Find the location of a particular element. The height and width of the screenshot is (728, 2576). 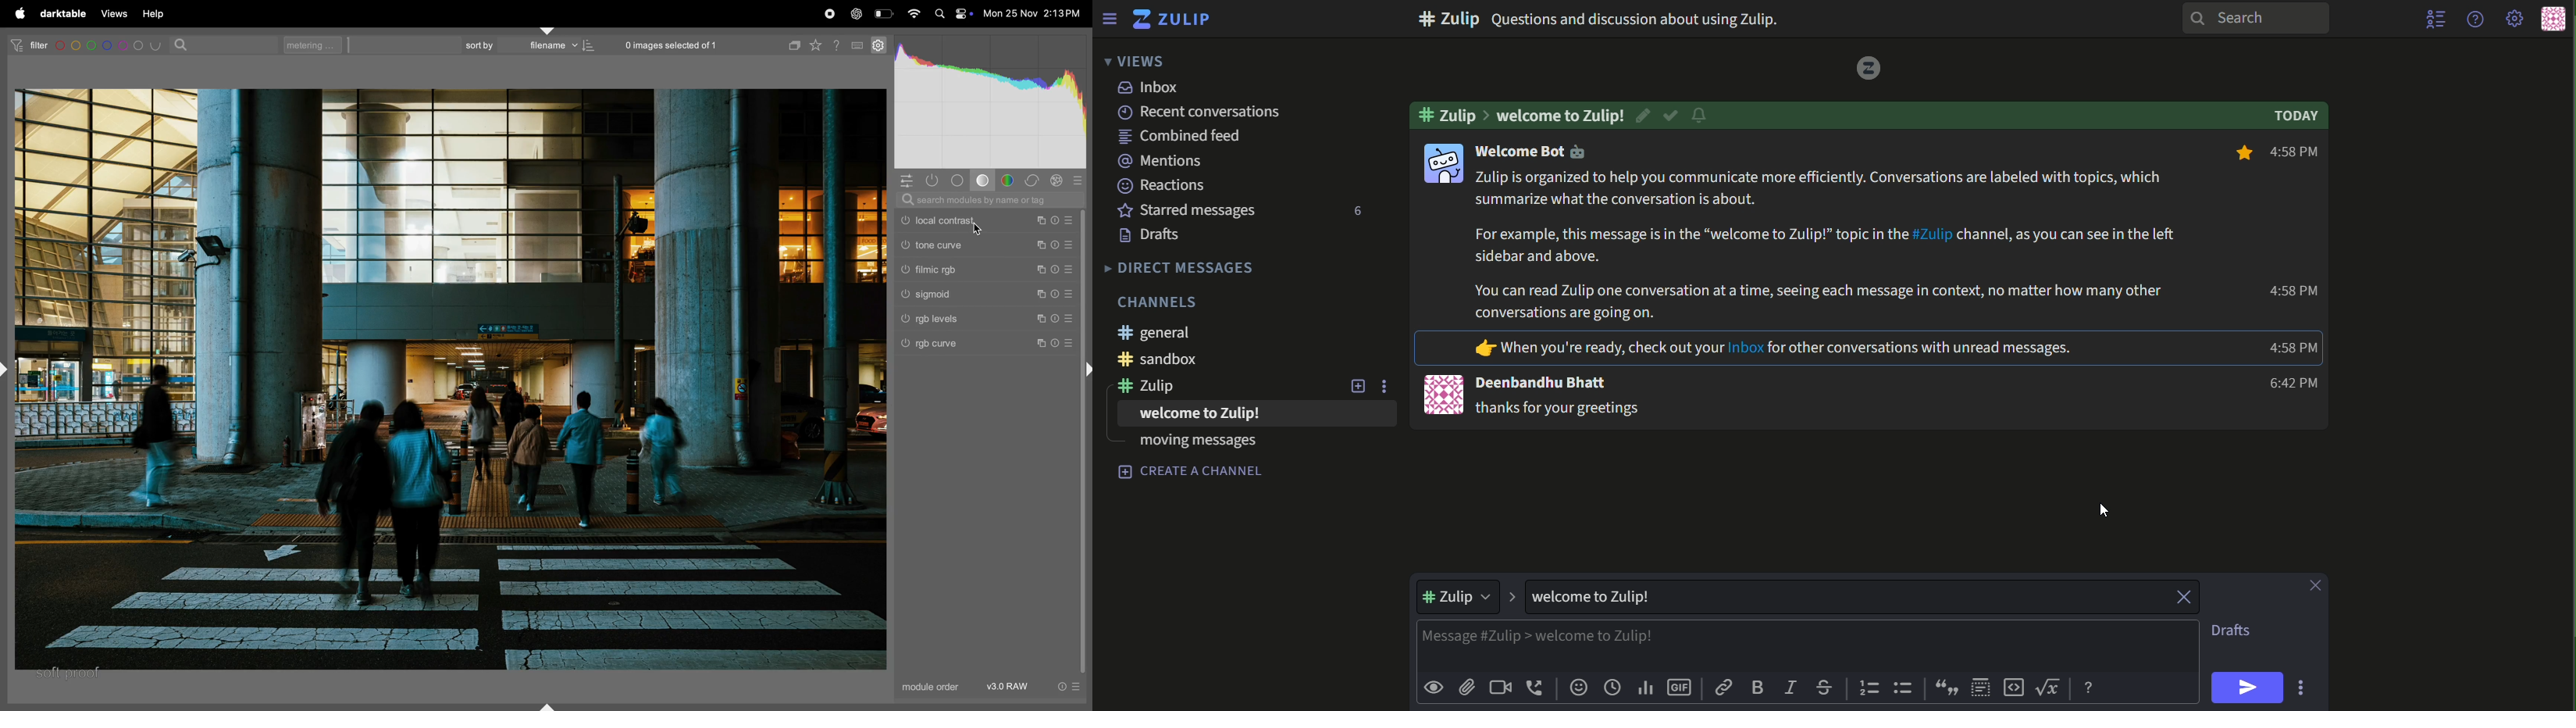

tone curve switched off is located at coordinates (905, 245).